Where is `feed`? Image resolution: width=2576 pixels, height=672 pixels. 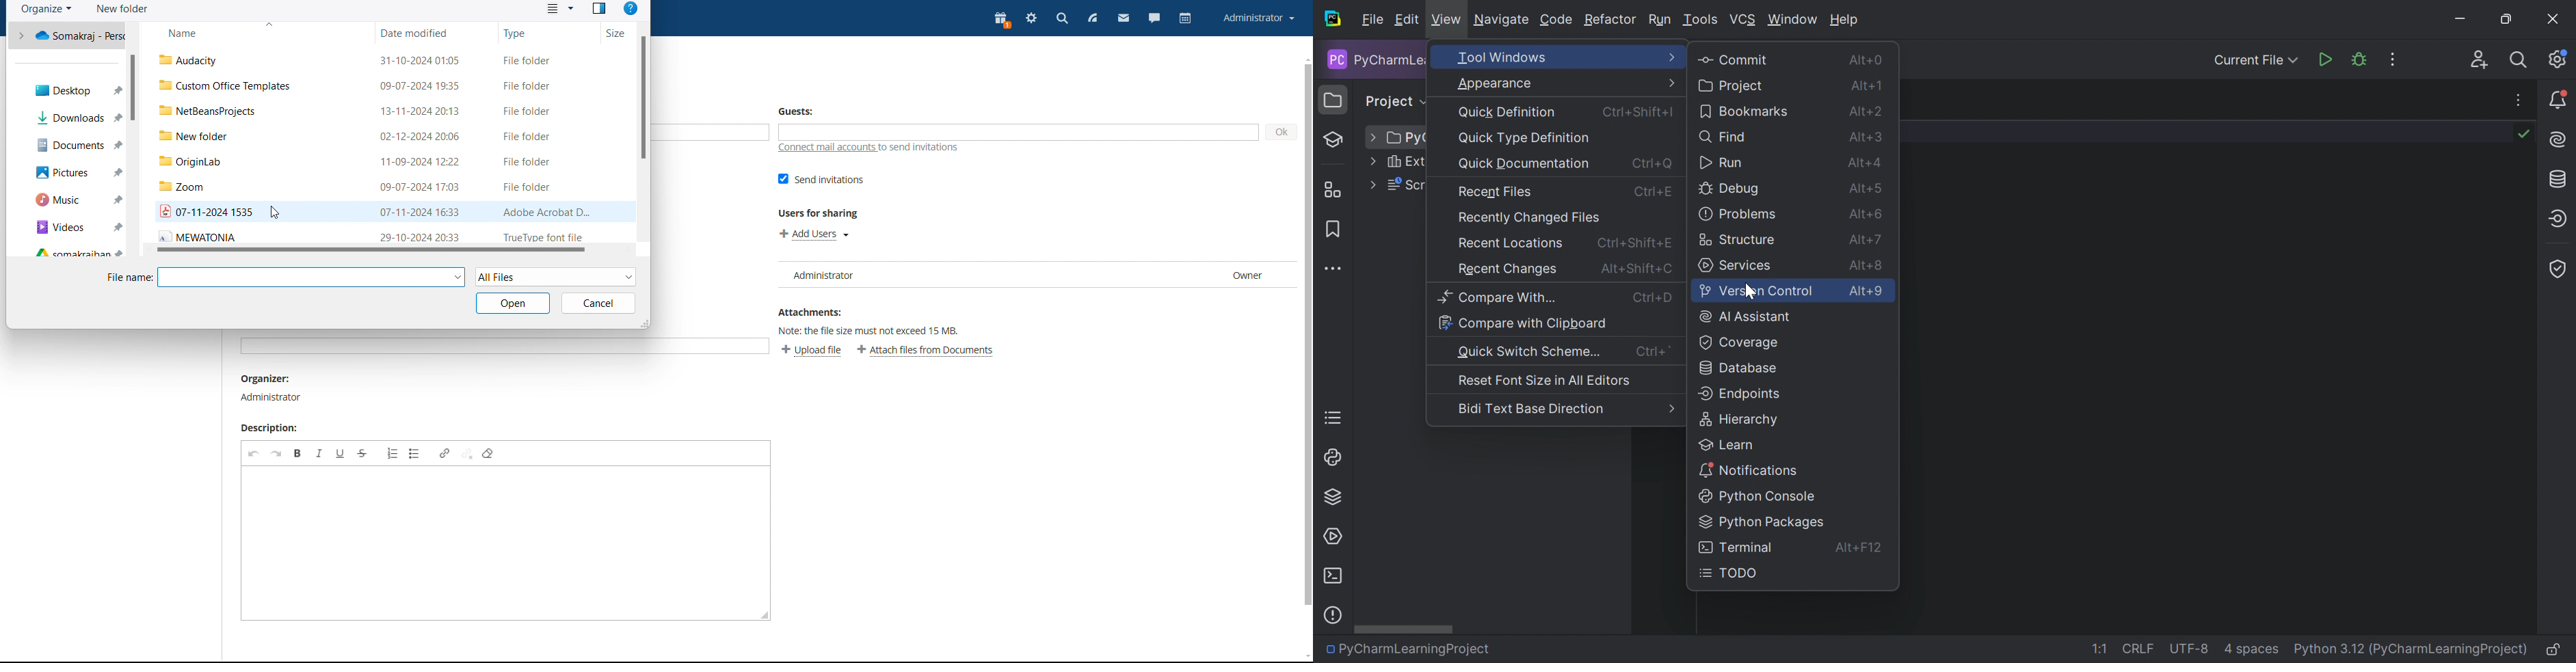
feed is located at coordinates (1093, 19).